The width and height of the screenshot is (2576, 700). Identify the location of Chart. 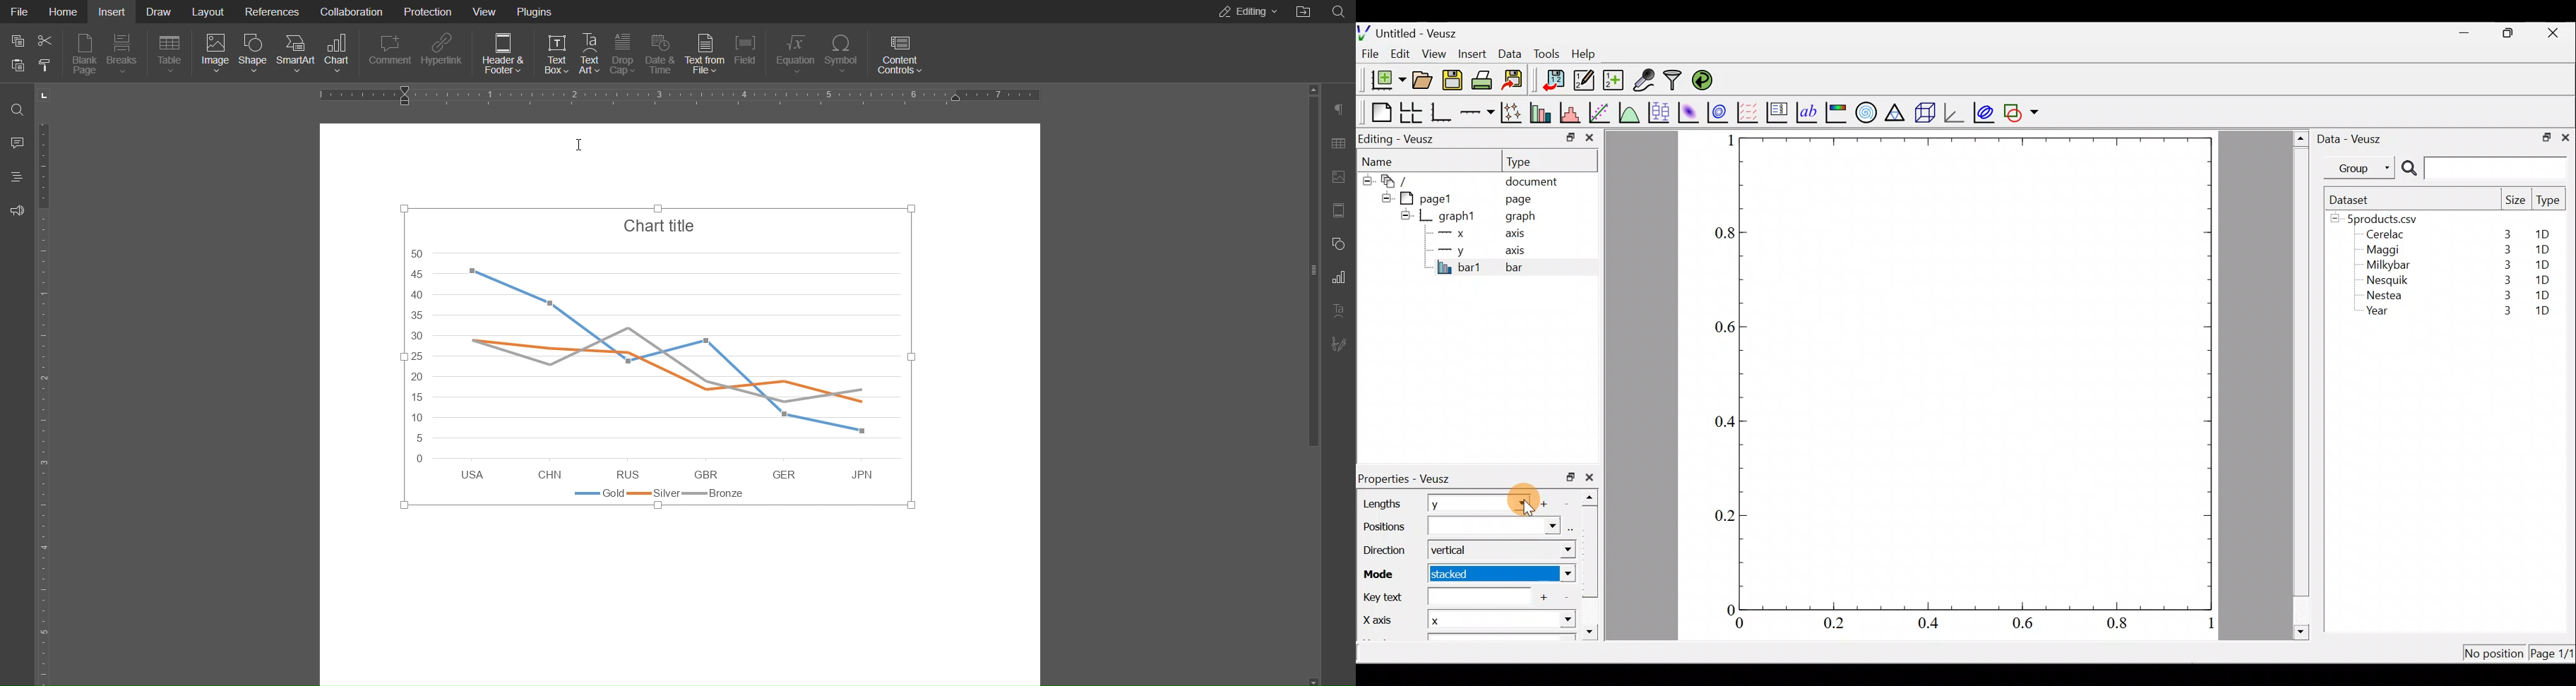
(339, 55).